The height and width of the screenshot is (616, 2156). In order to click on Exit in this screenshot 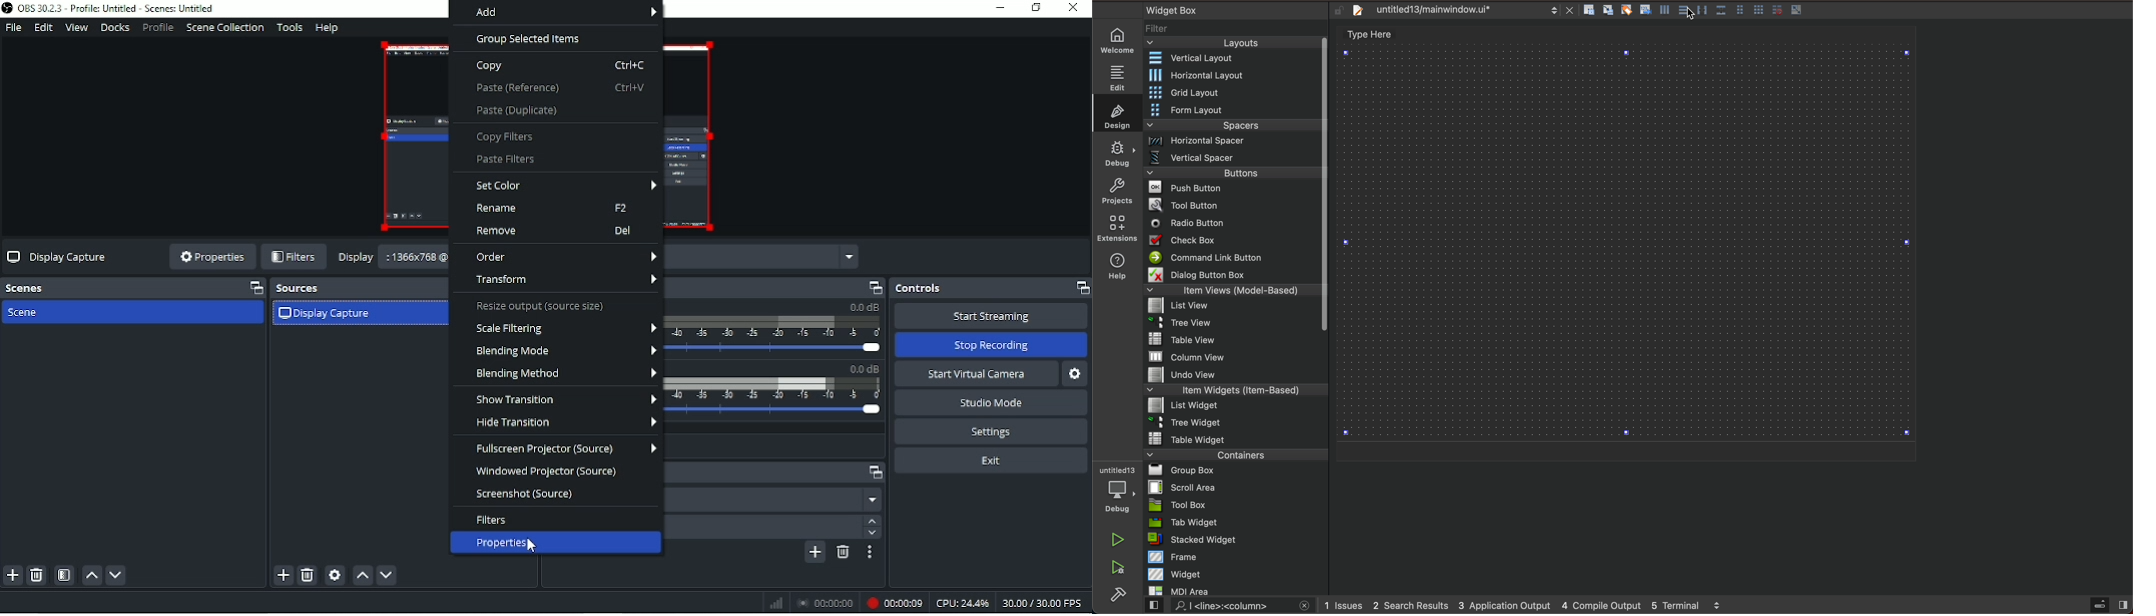, I will do `click(992, 461)`.